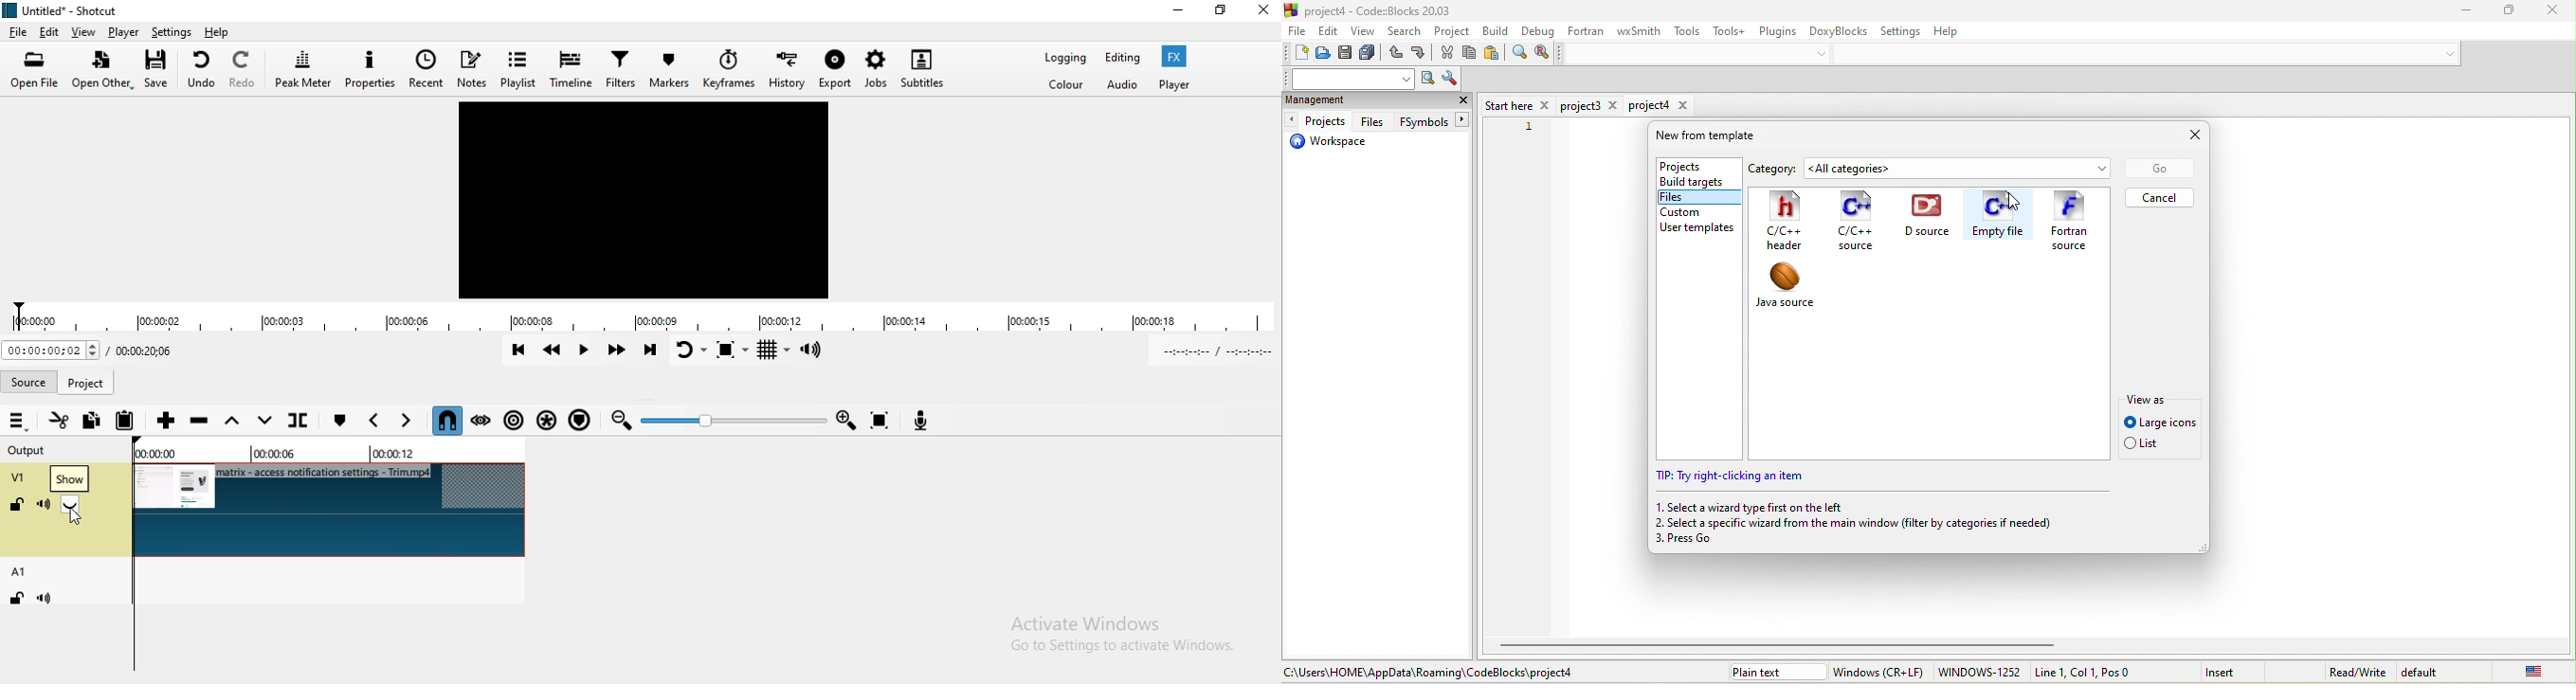  Describe the element at coordinates (1955, 33) in the screenshot. I see `help` at that location.